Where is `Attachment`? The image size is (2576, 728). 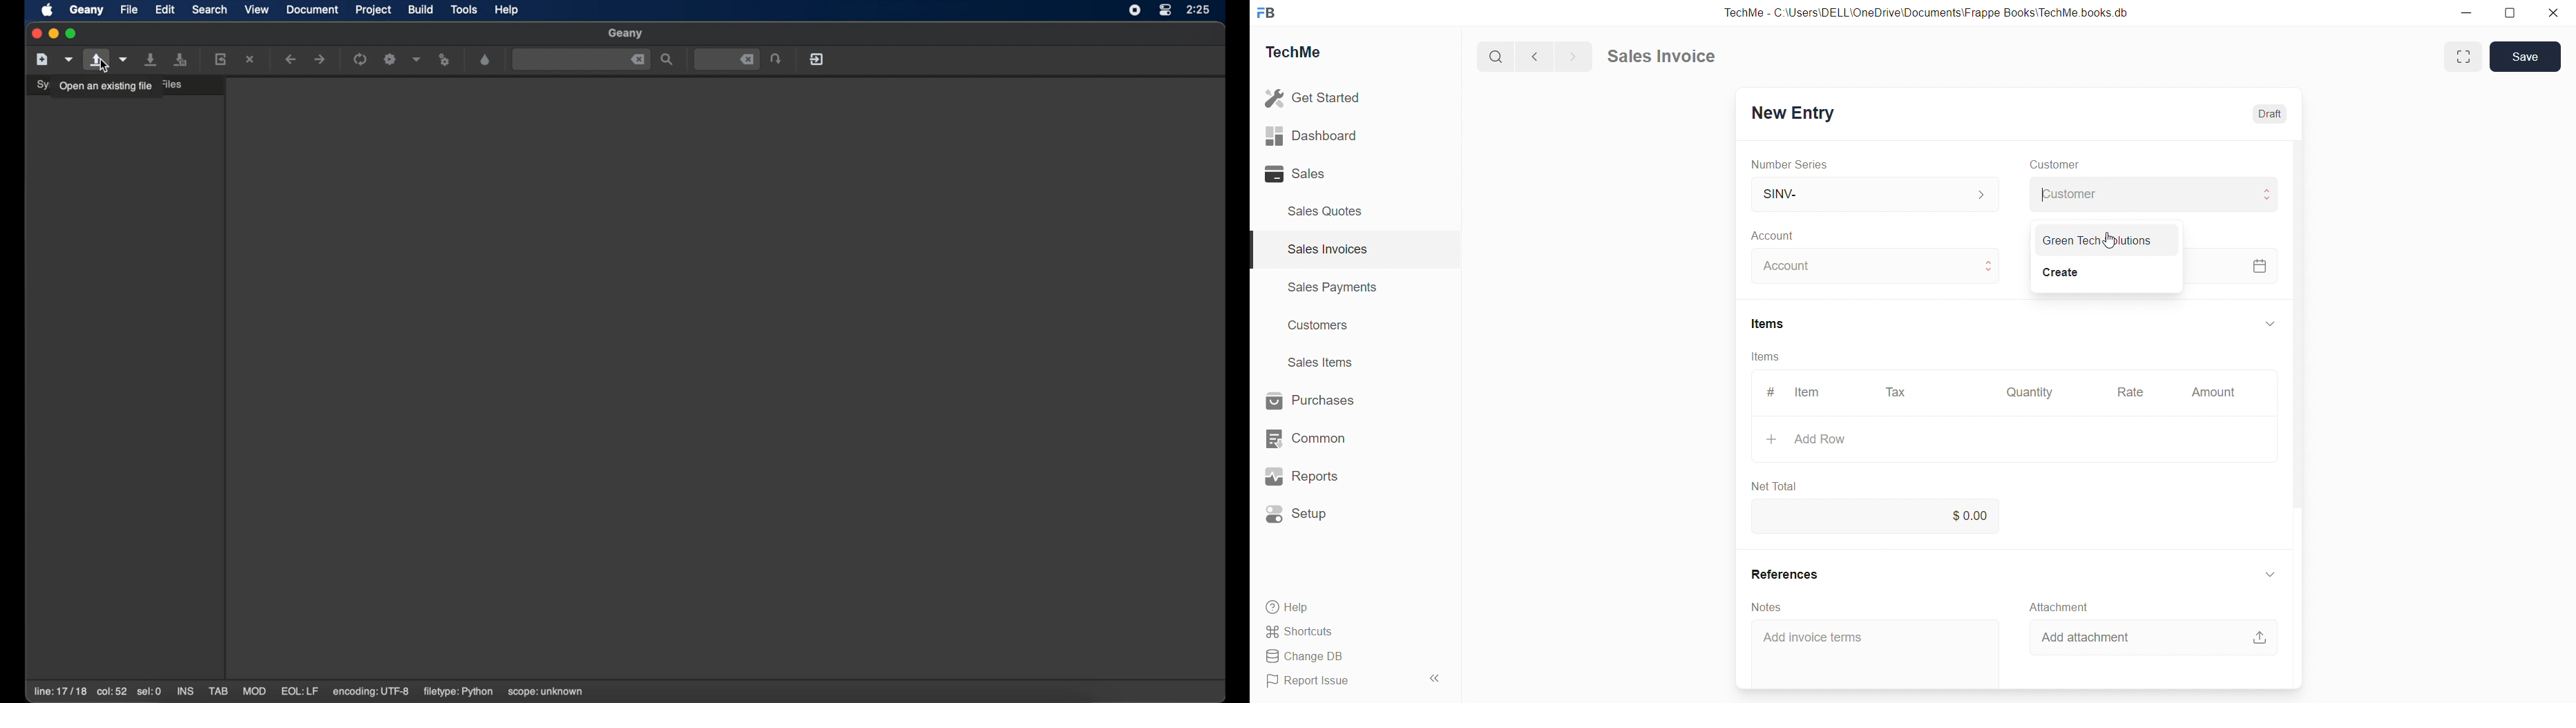 Attachment is located at coordinates (2060, 607).